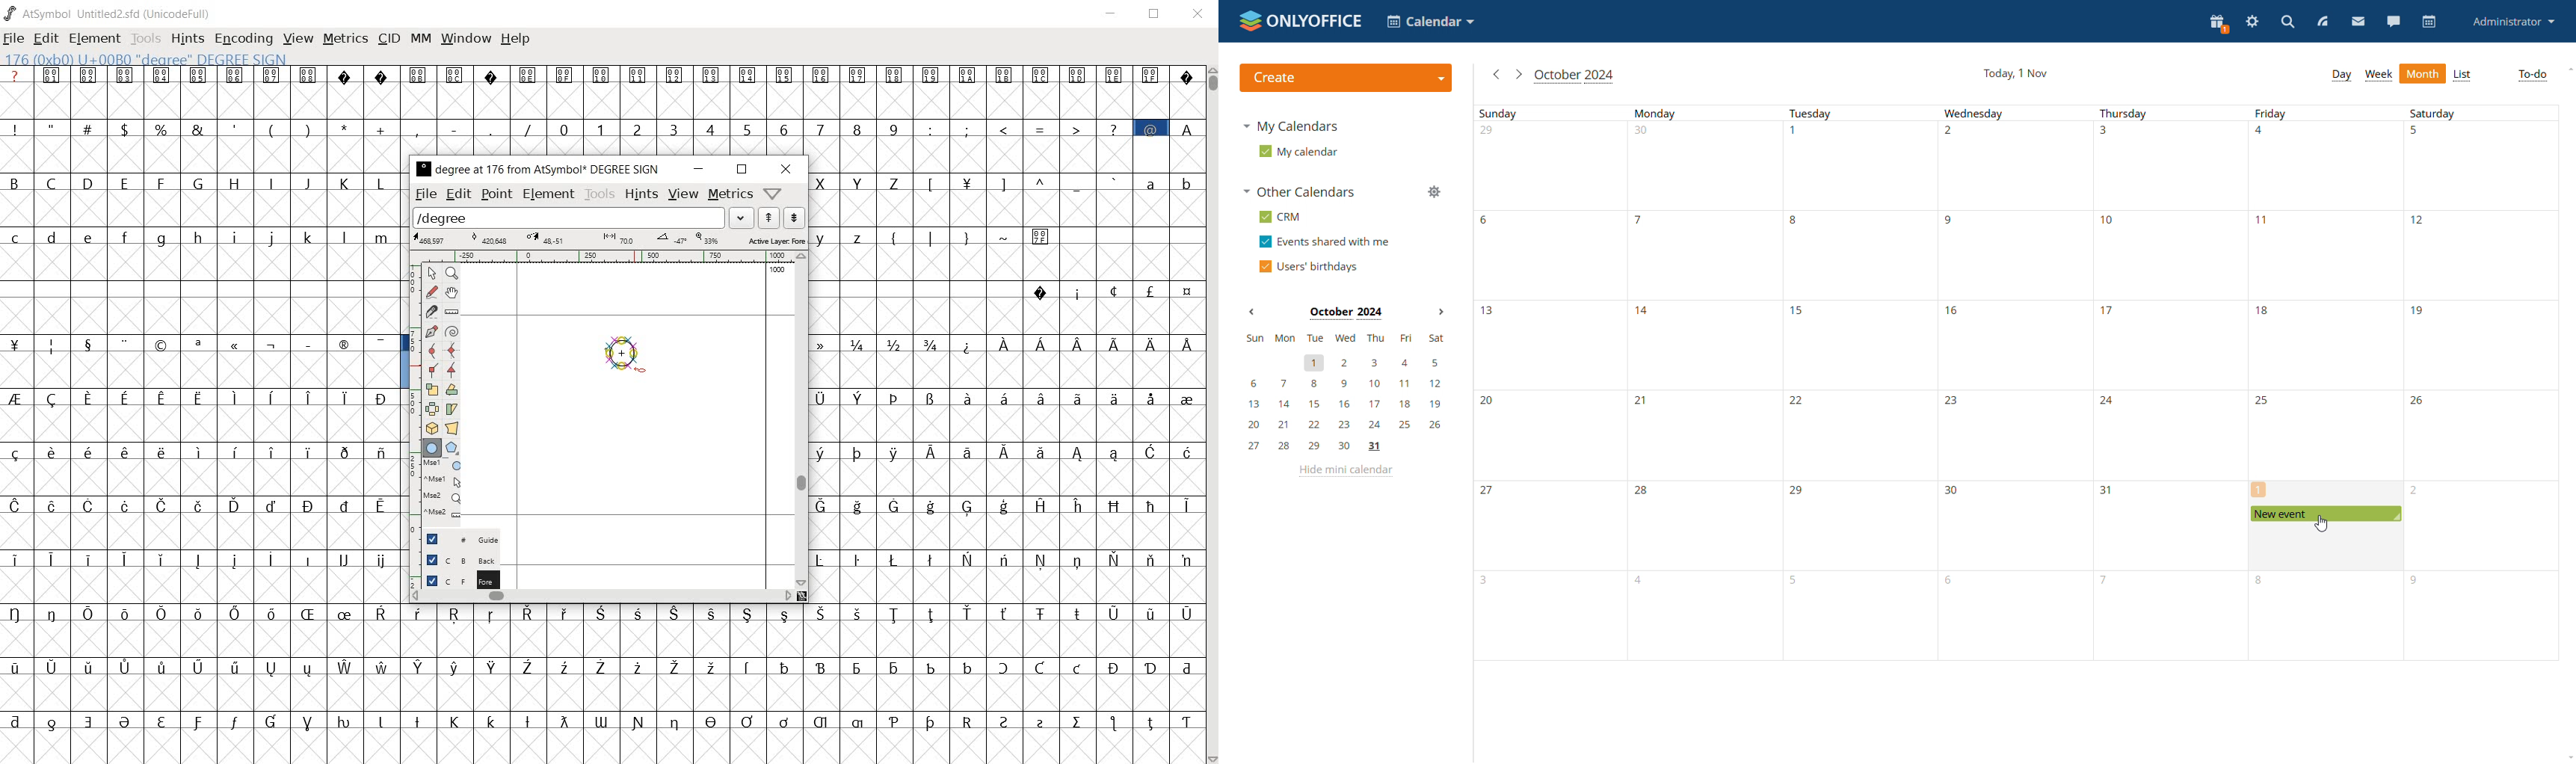  I want to click on special letters, so click(205, 557).